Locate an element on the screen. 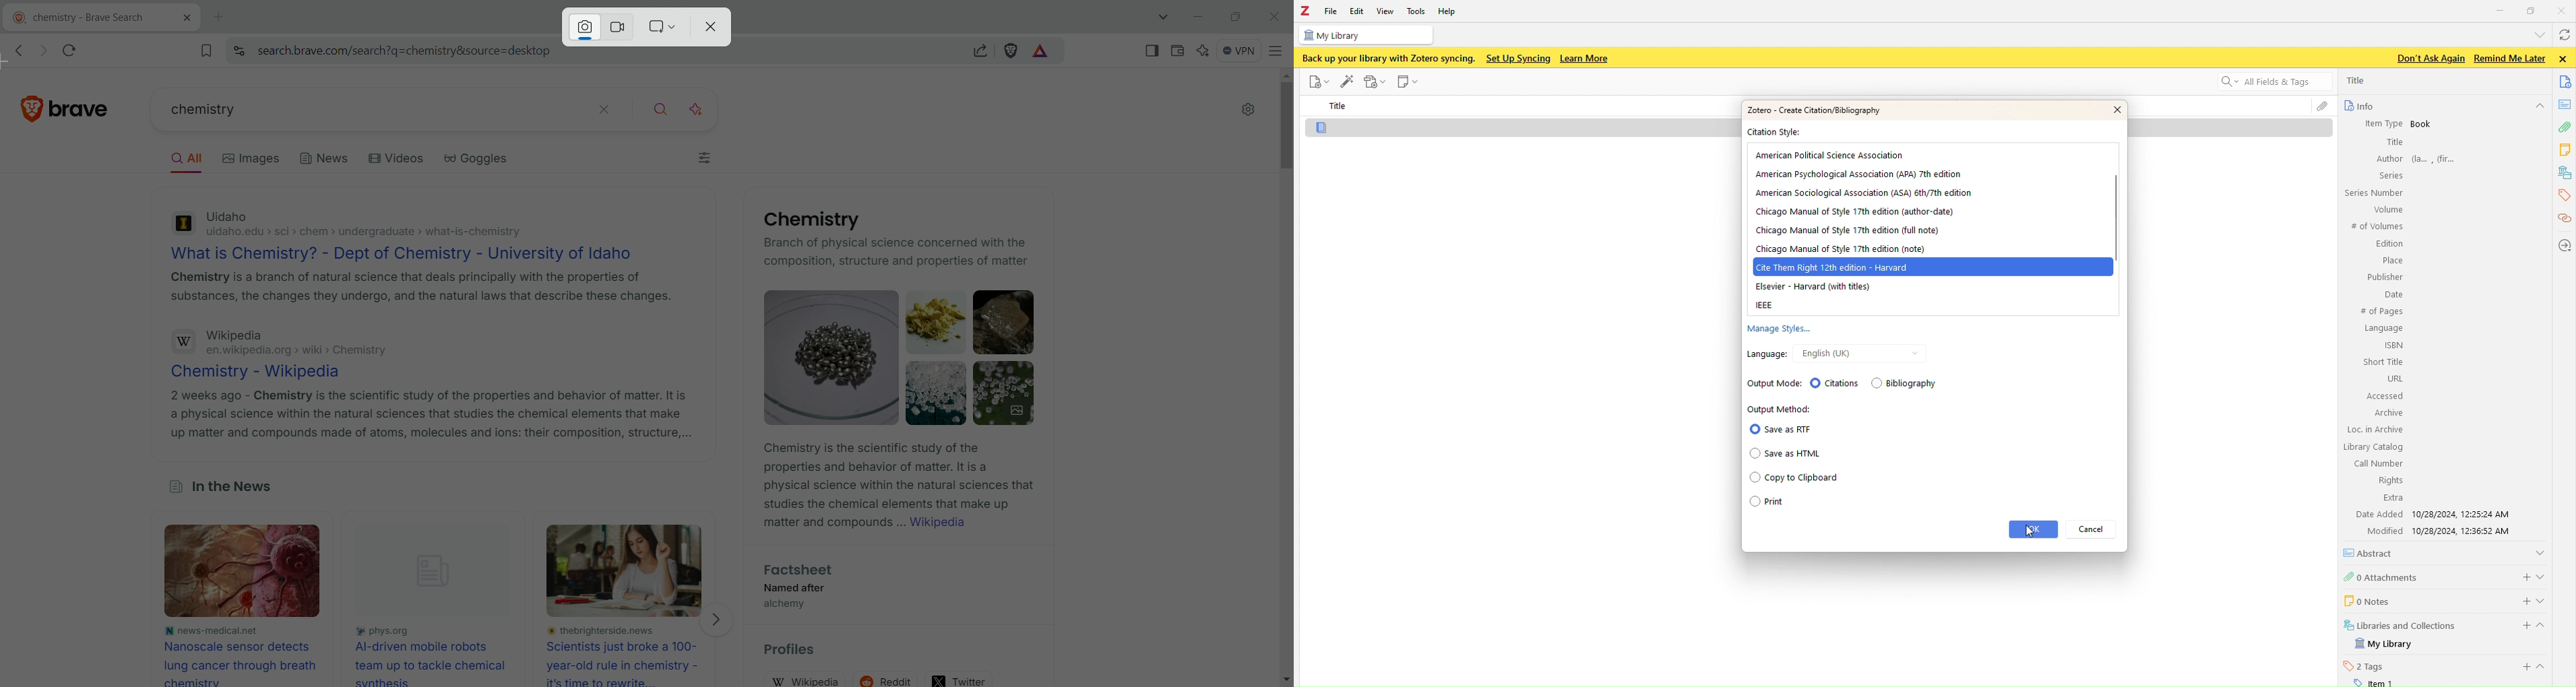 This screenshot has width=2576, height=700. record is located at coordinates (1375, 82).